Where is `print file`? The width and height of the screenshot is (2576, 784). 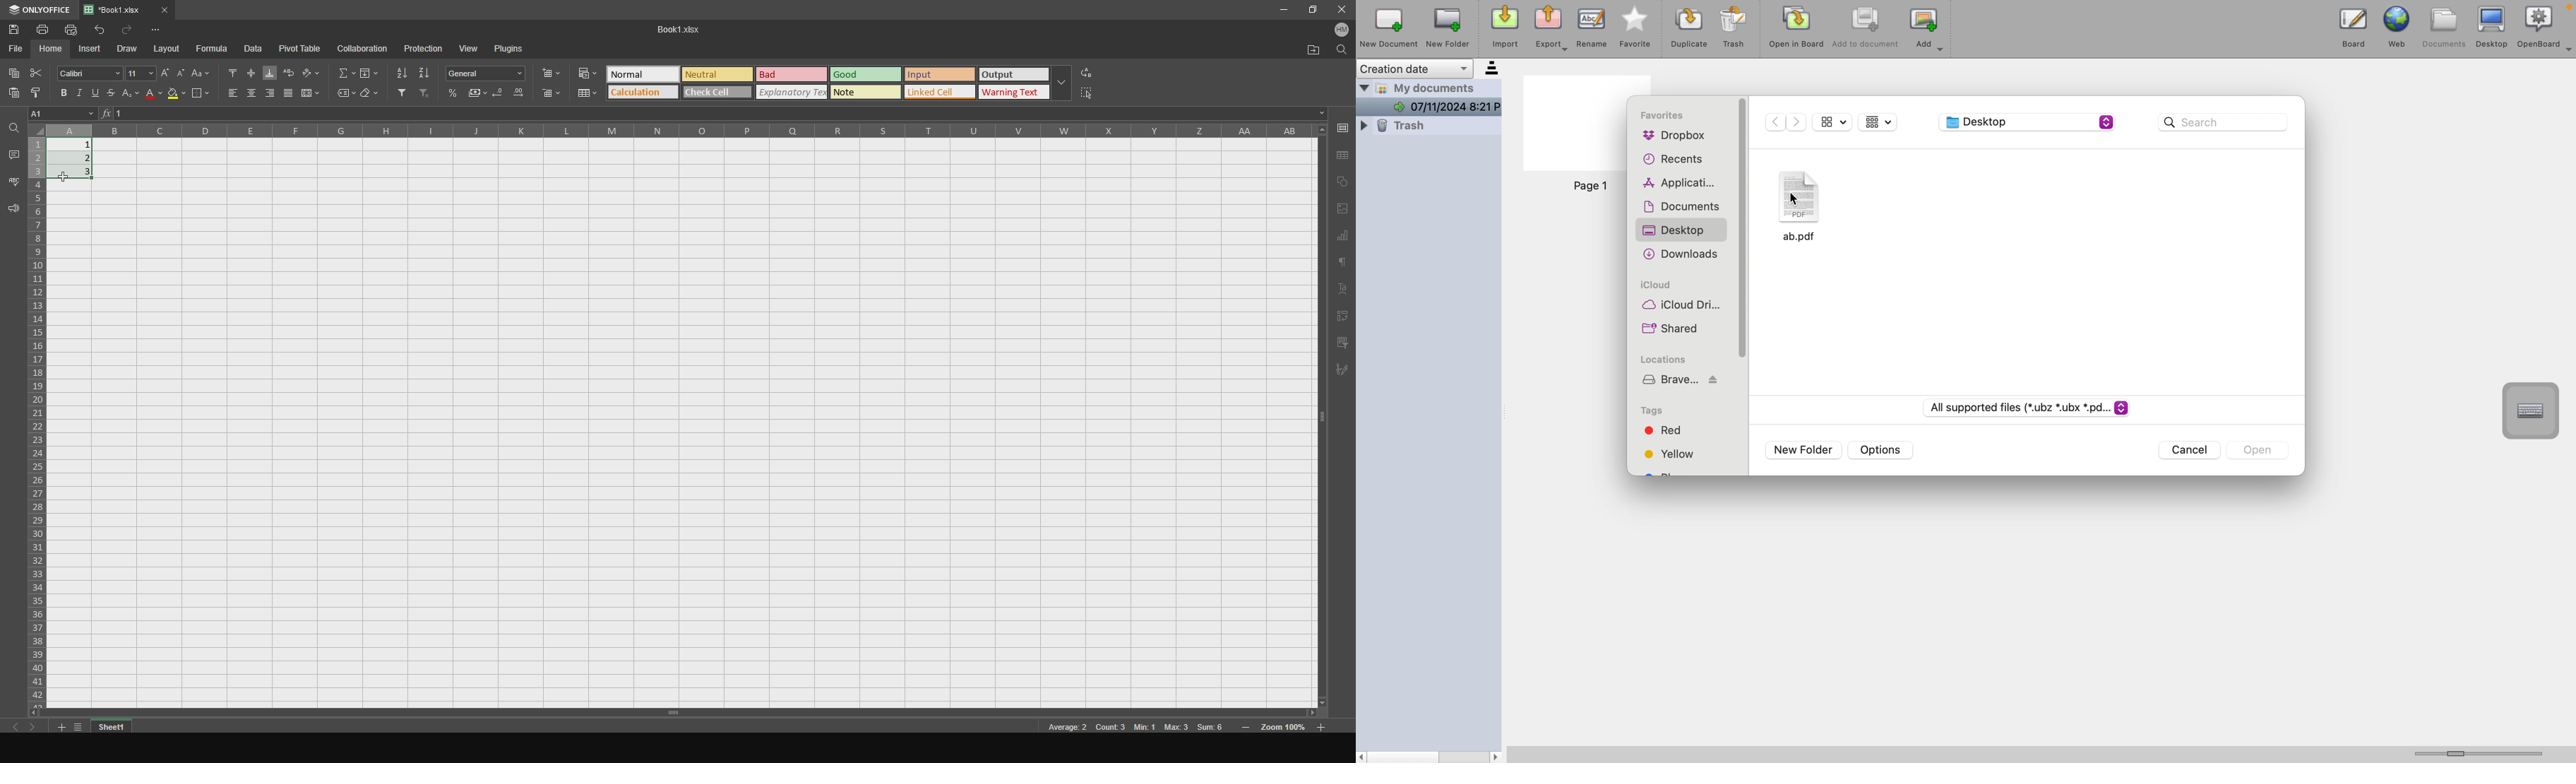 print file is located at coordinates (71, 30).